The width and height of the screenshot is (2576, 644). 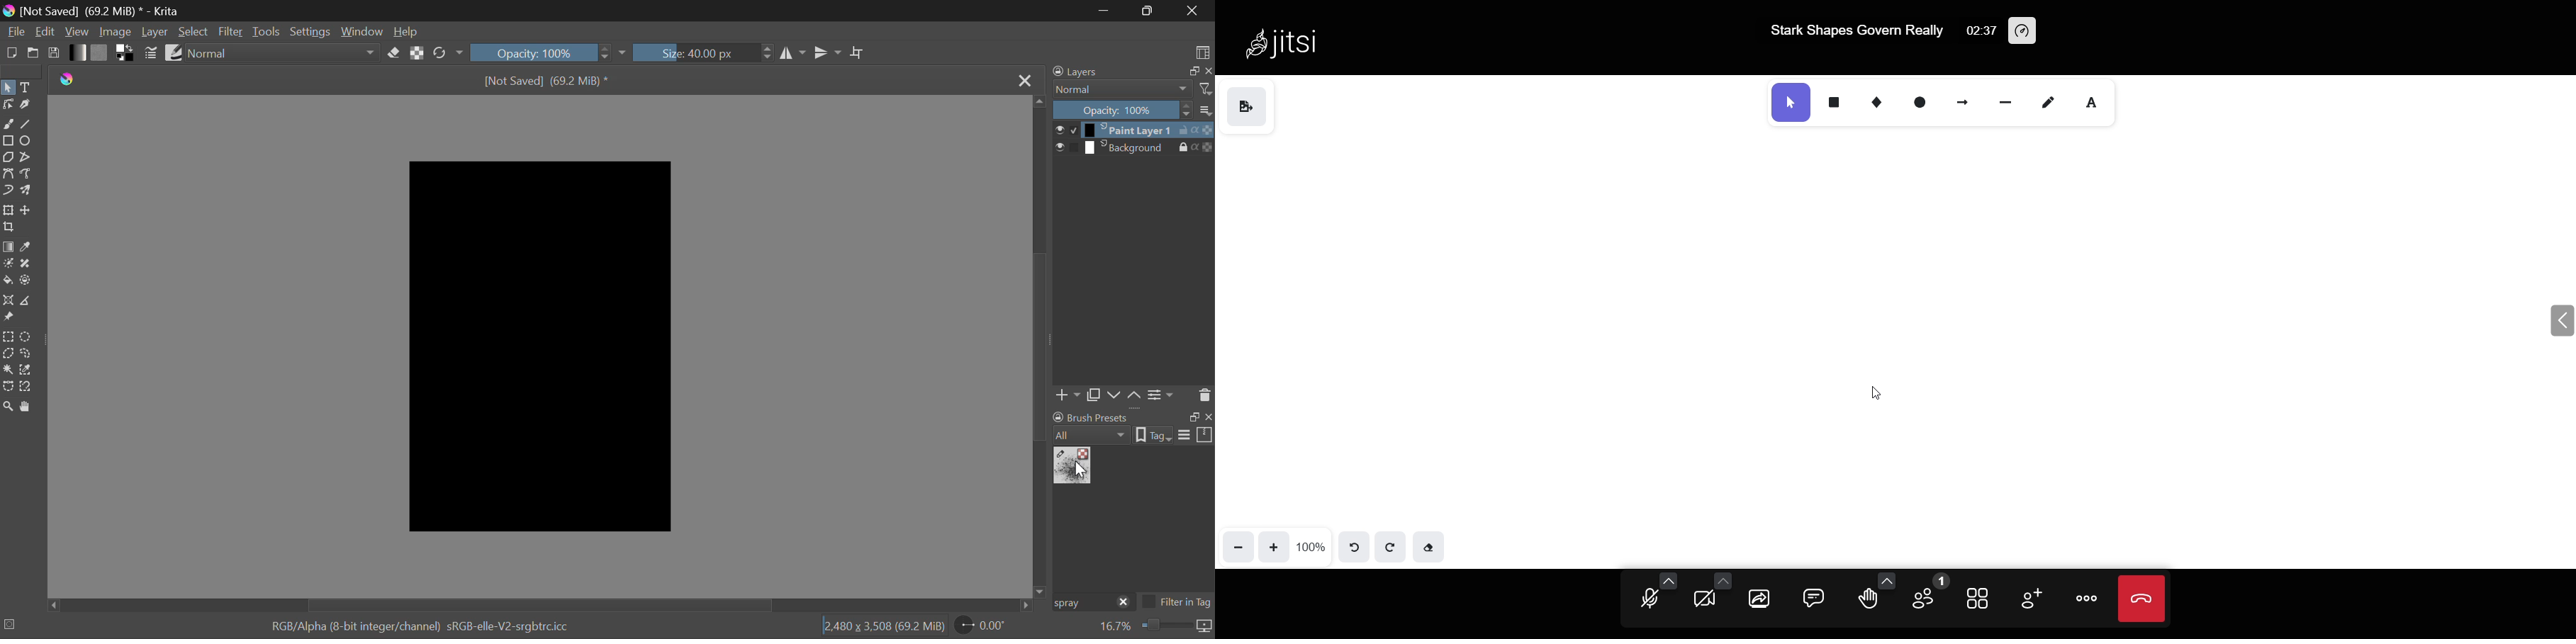 What do you see at coordinates (1390, 545) in the screenshot?
I see `redo` at bounding box center [1390, 545].